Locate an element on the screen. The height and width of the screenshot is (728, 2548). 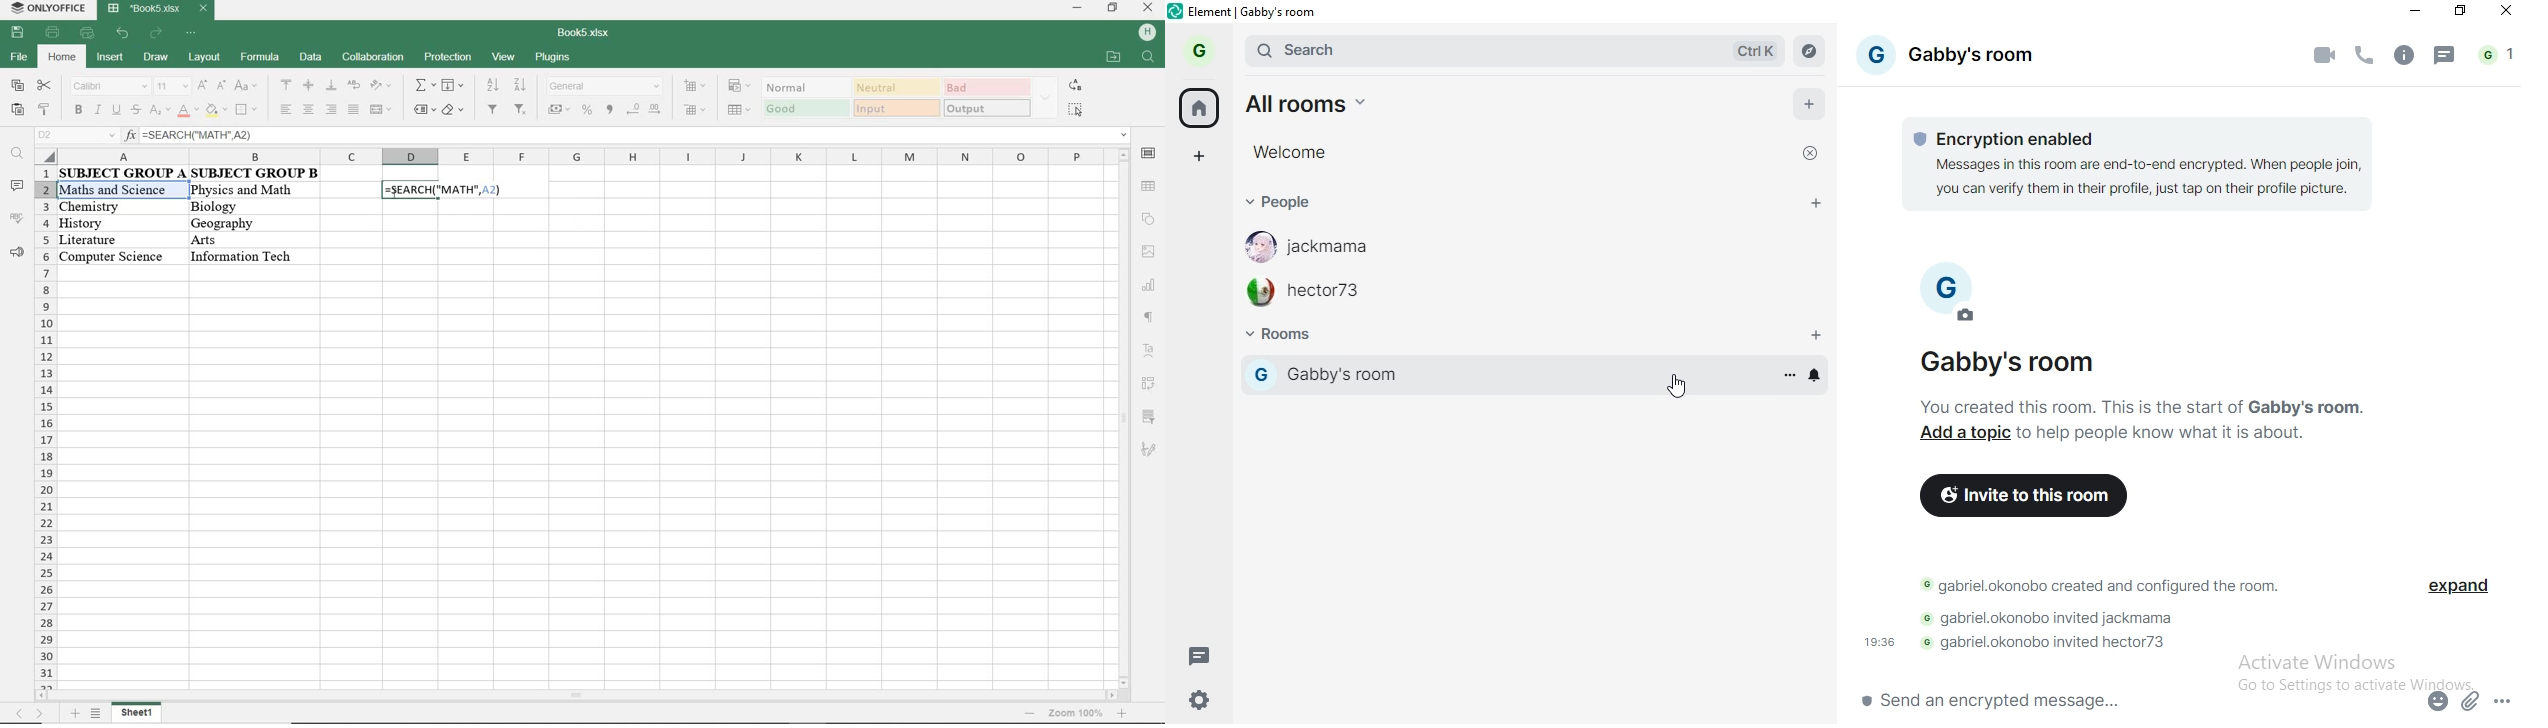
add people is located at coordinates (1813, 202).